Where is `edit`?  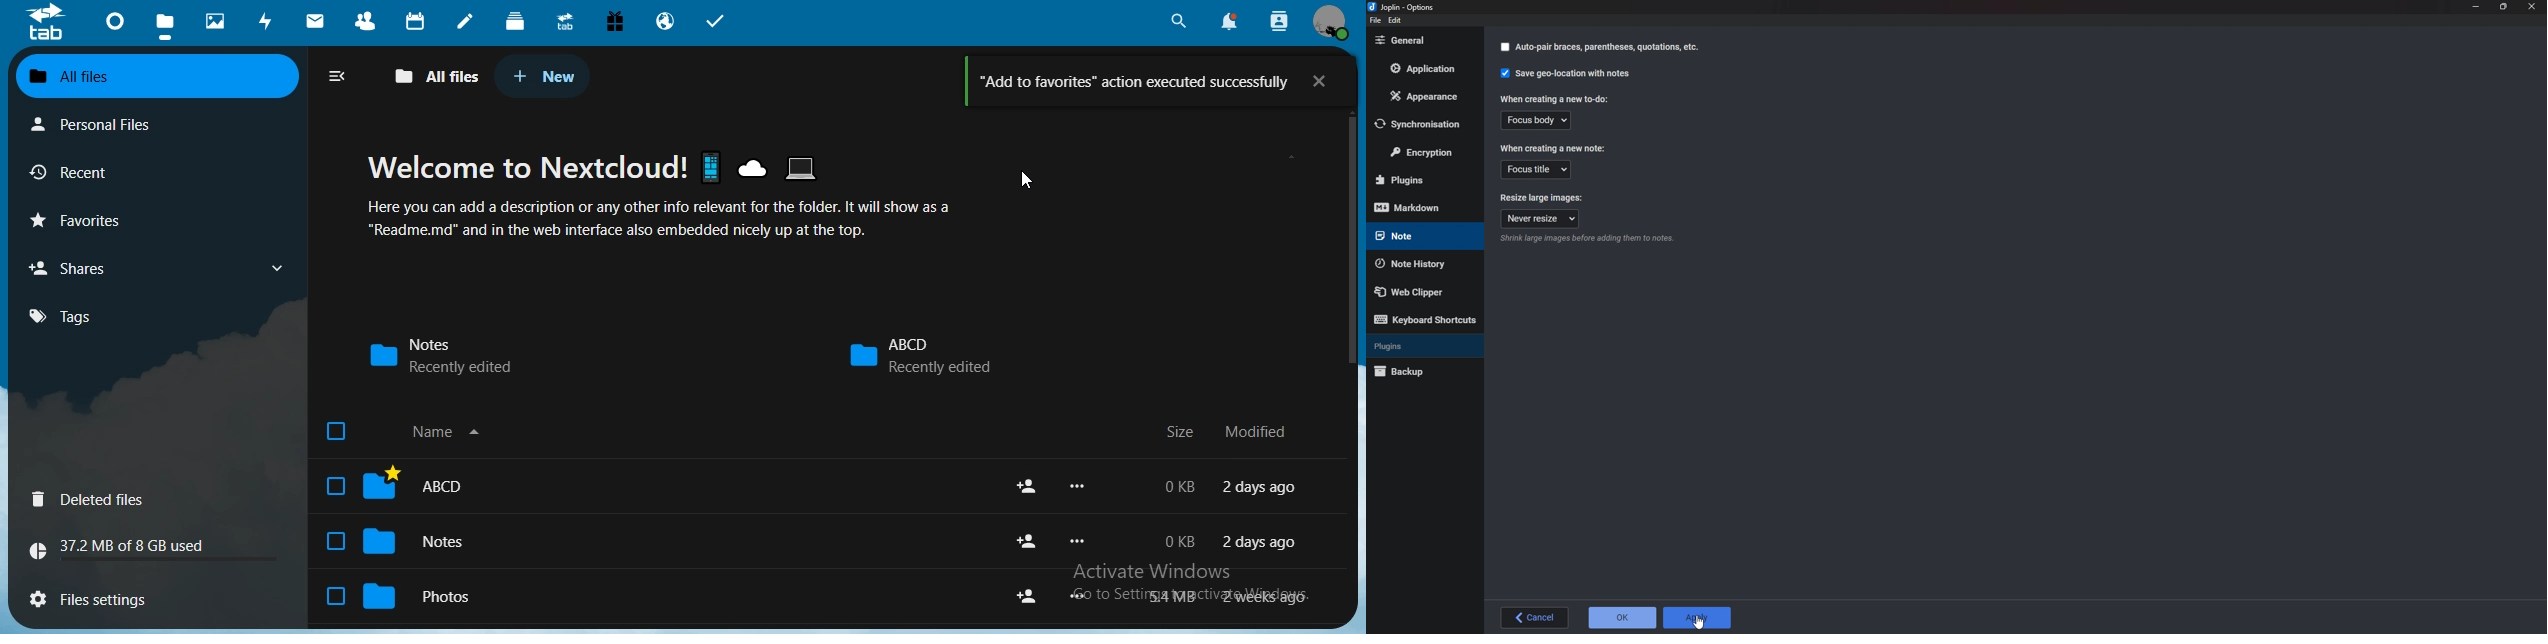
edit is located at coordinates (1394, 20).